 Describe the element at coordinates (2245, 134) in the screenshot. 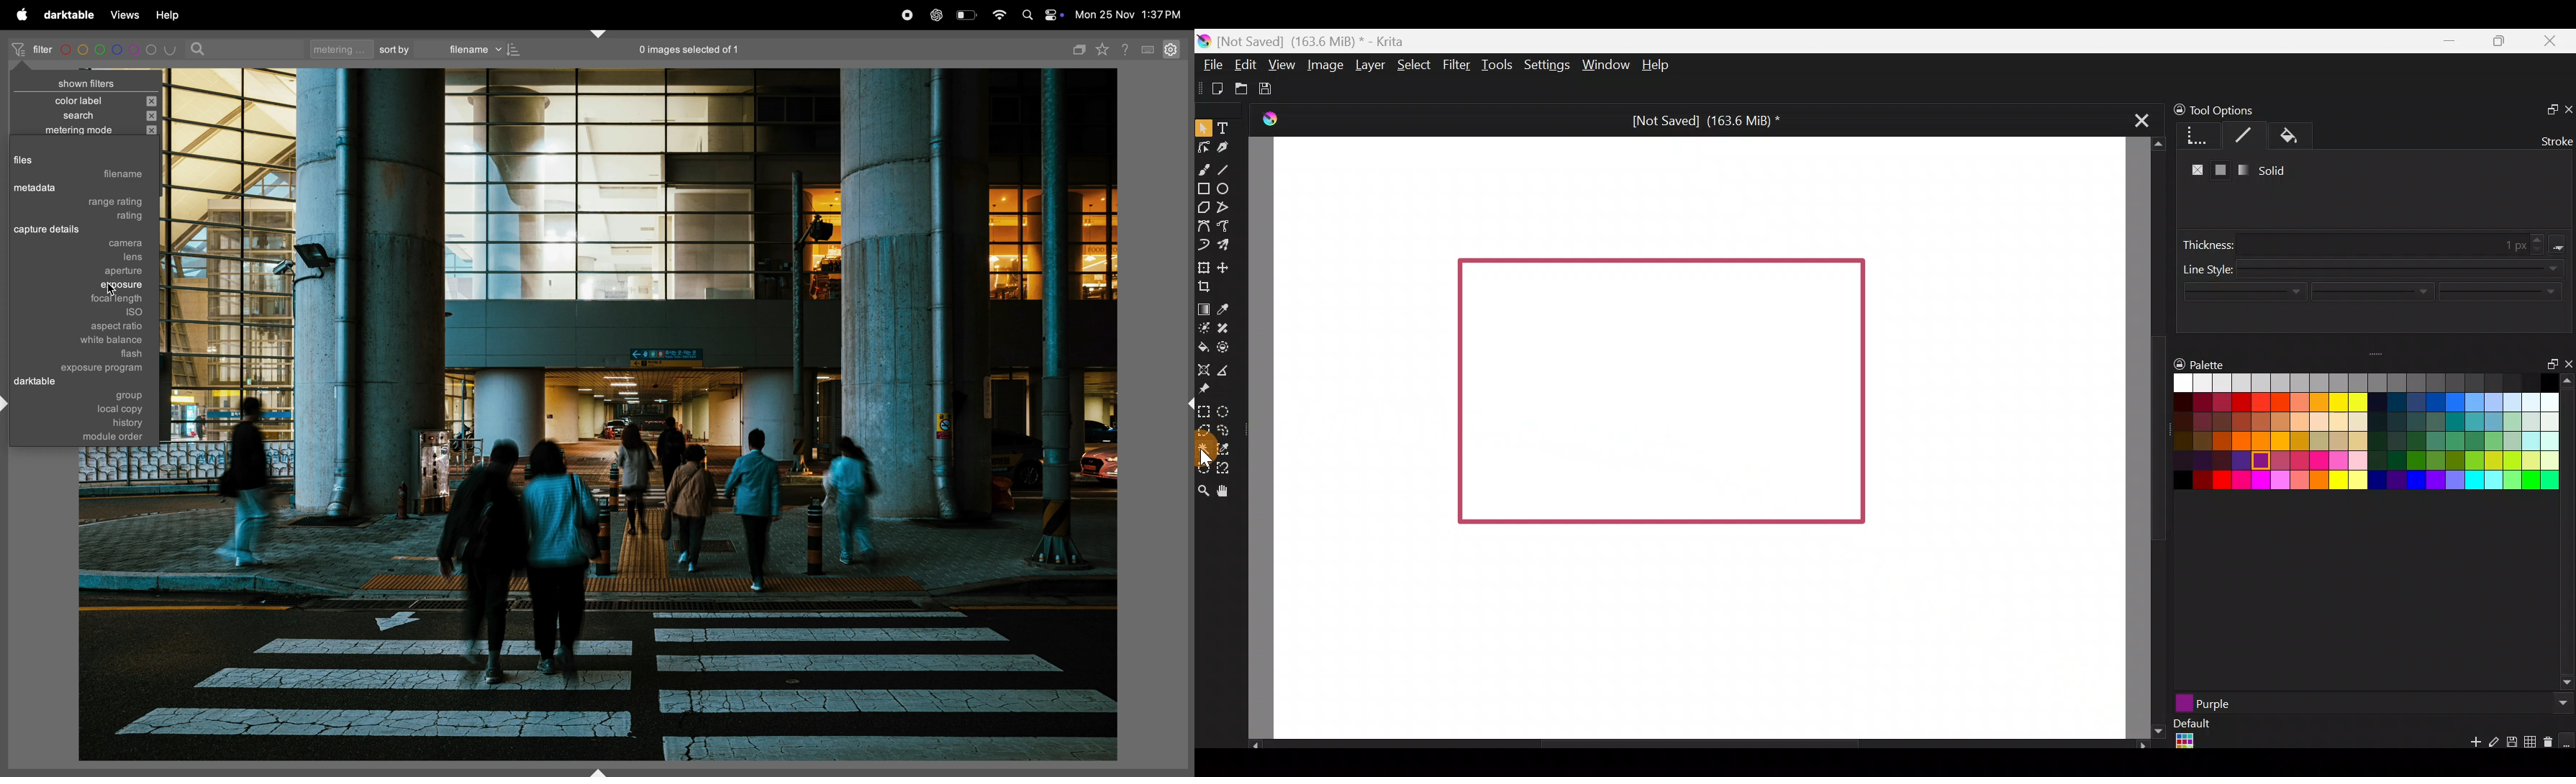

I see `Stroke` at that location.